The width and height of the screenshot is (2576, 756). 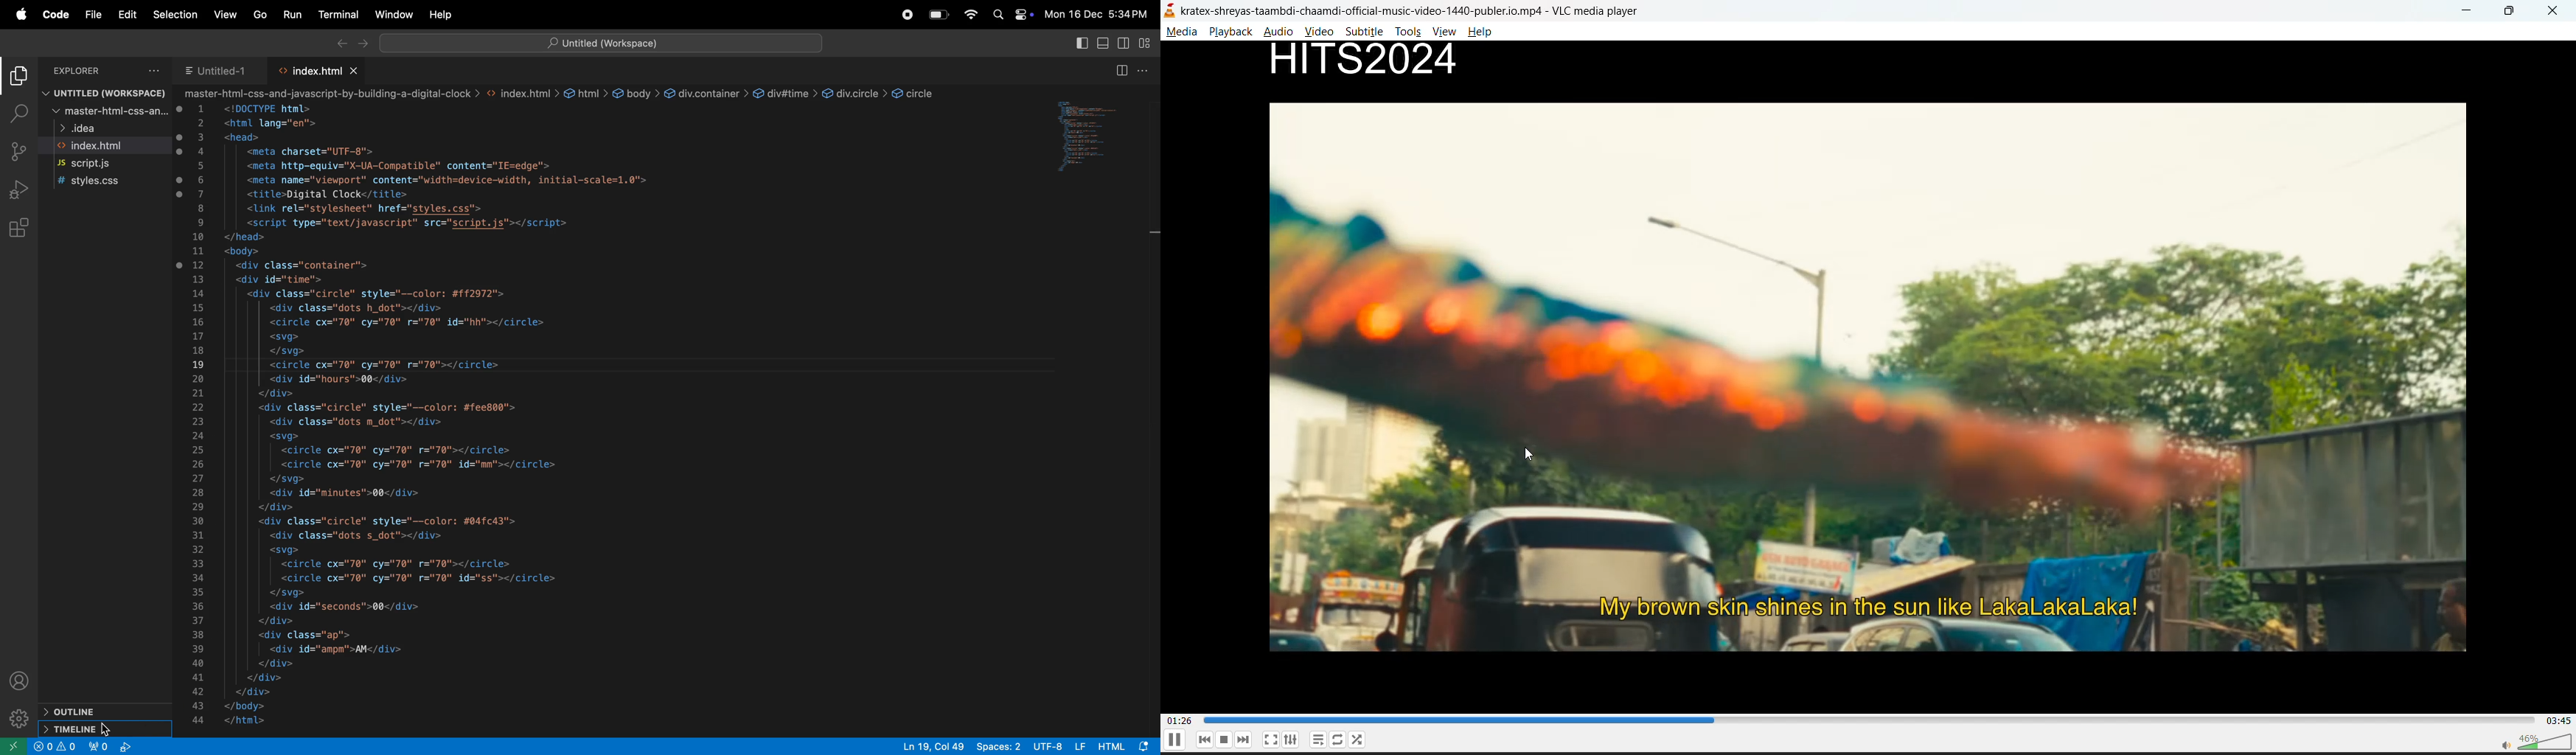 What do you see at coordinates (939, 16) in the screenshot?
I see `battery ` at bounding box center [939, 16].